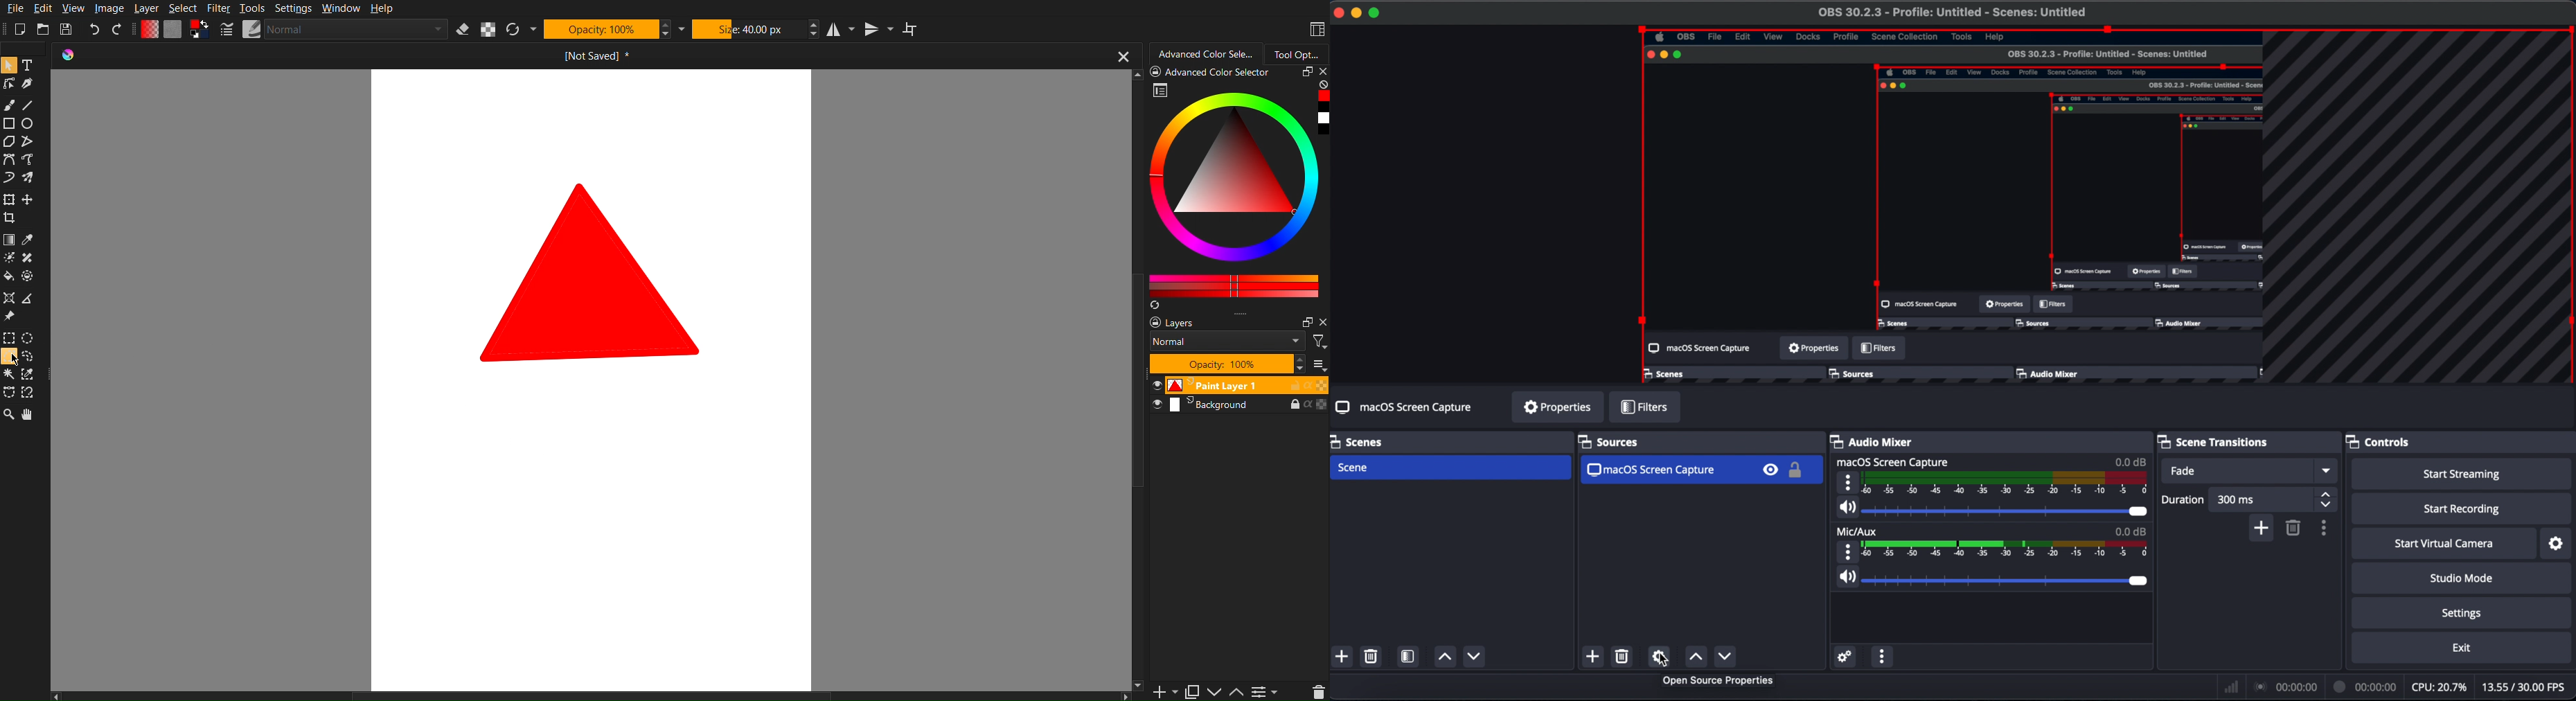 The height and width of the screenshot is (728, 2576). I want to click on mic volume slider, so click(1994, 580).